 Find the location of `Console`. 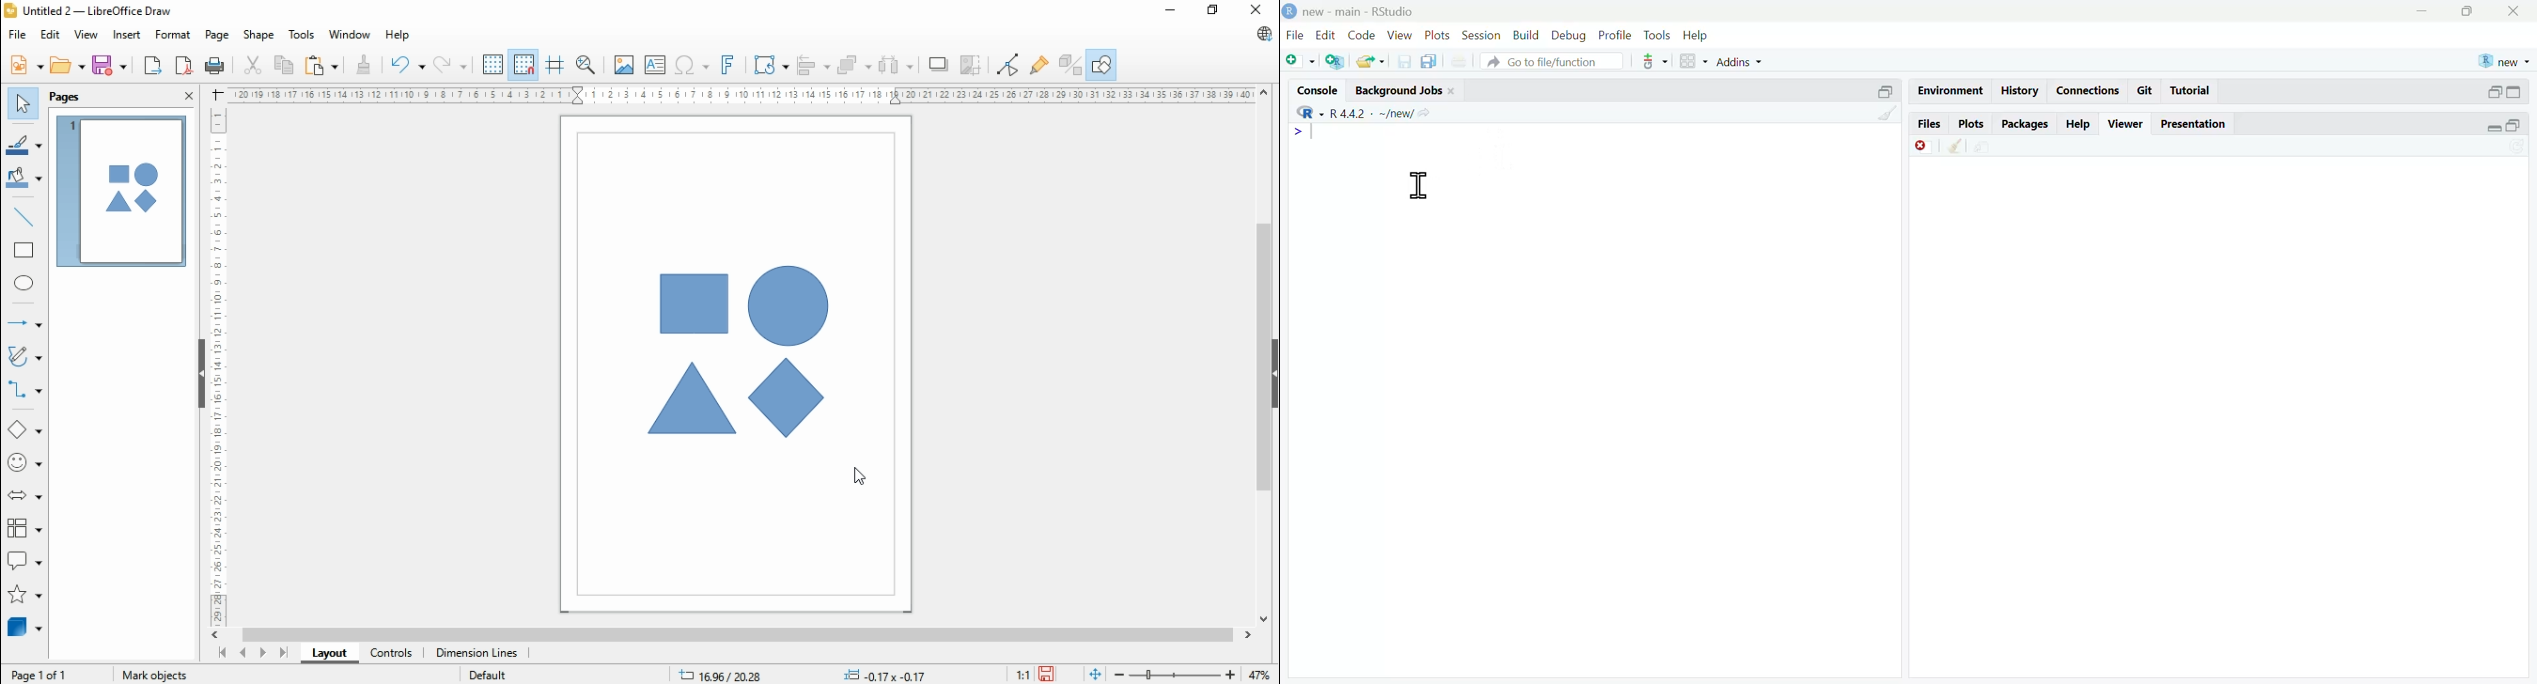

Console is located at coordinates (1311, 92).